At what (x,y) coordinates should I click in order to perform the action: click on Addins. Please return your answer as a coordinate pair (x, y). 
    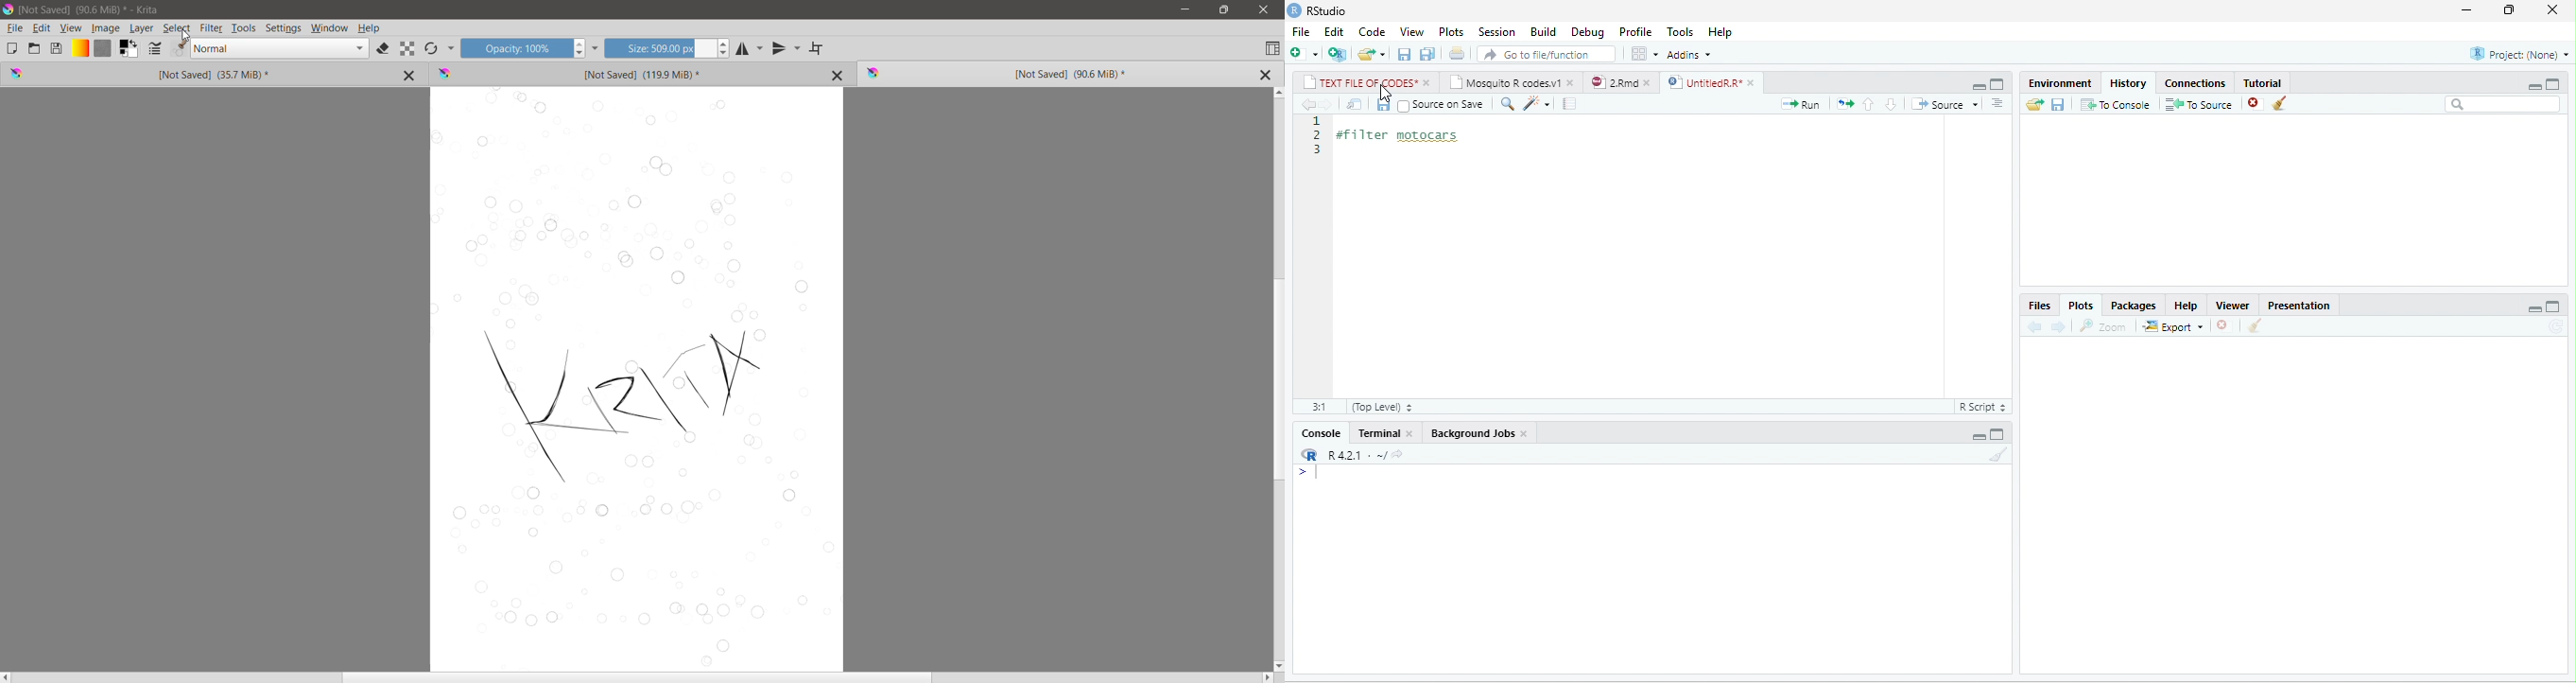
    Looking at the image, I should click on (1688, 54).